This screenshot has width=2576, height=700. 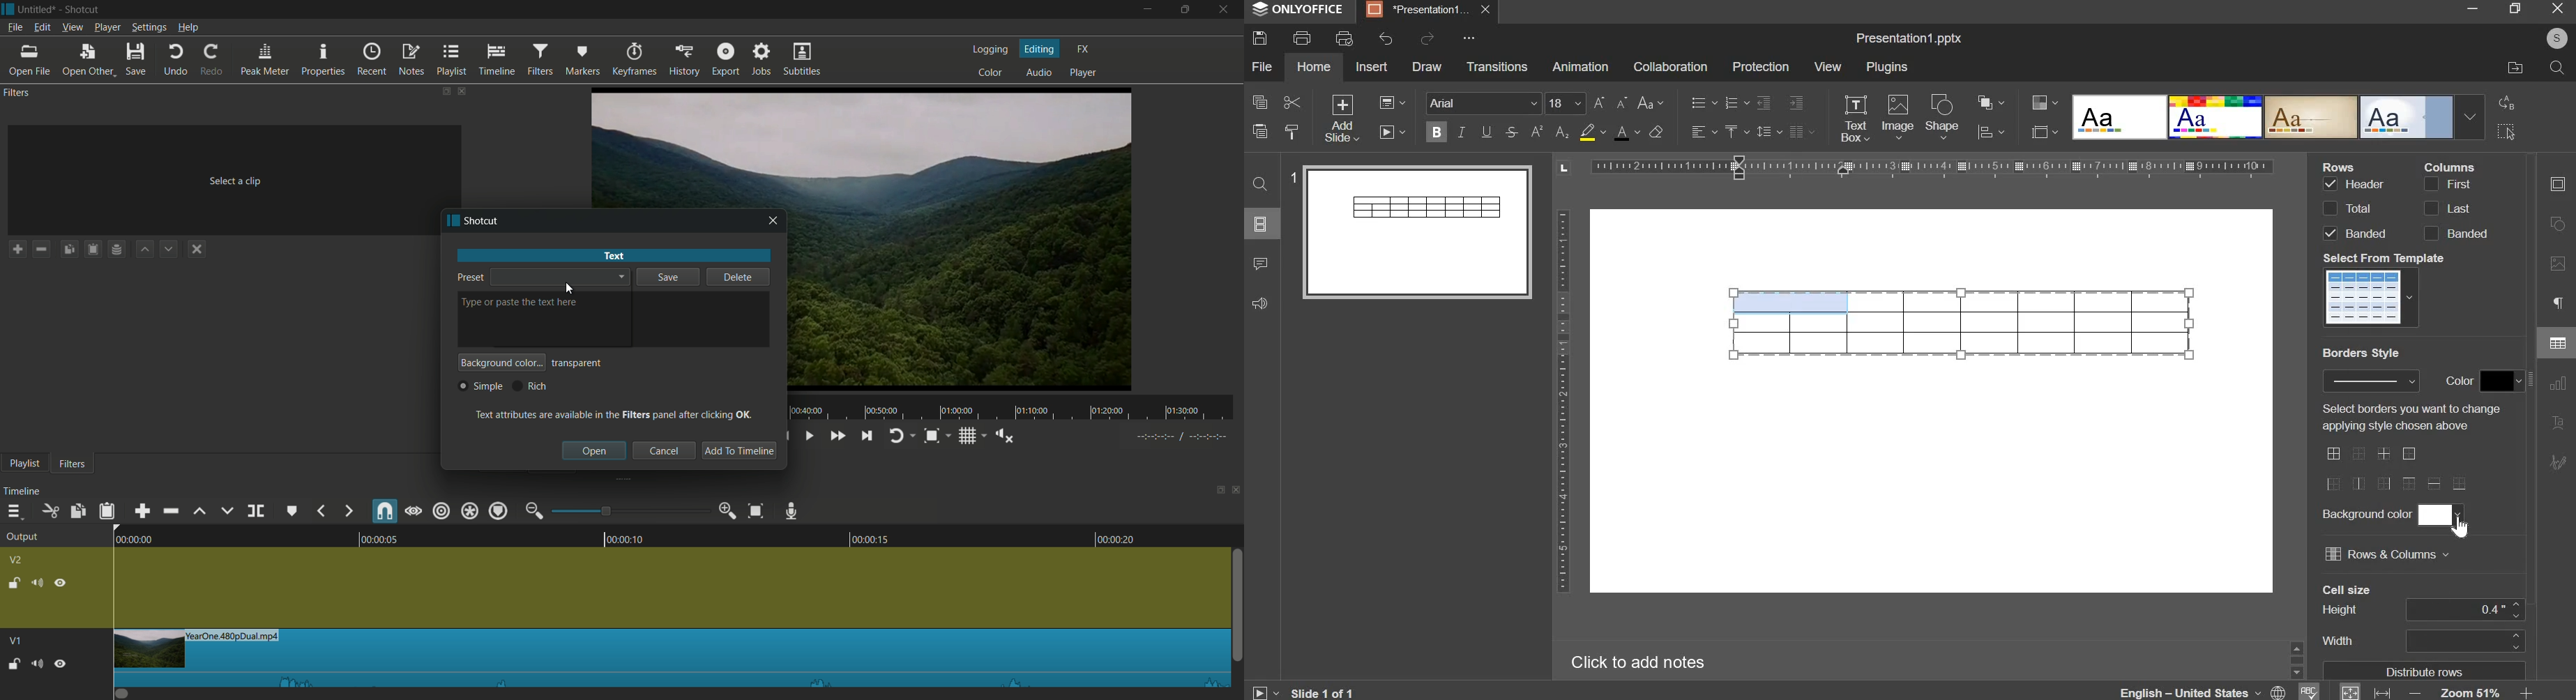 I want to click on replace, so click(x=2504, y=102).